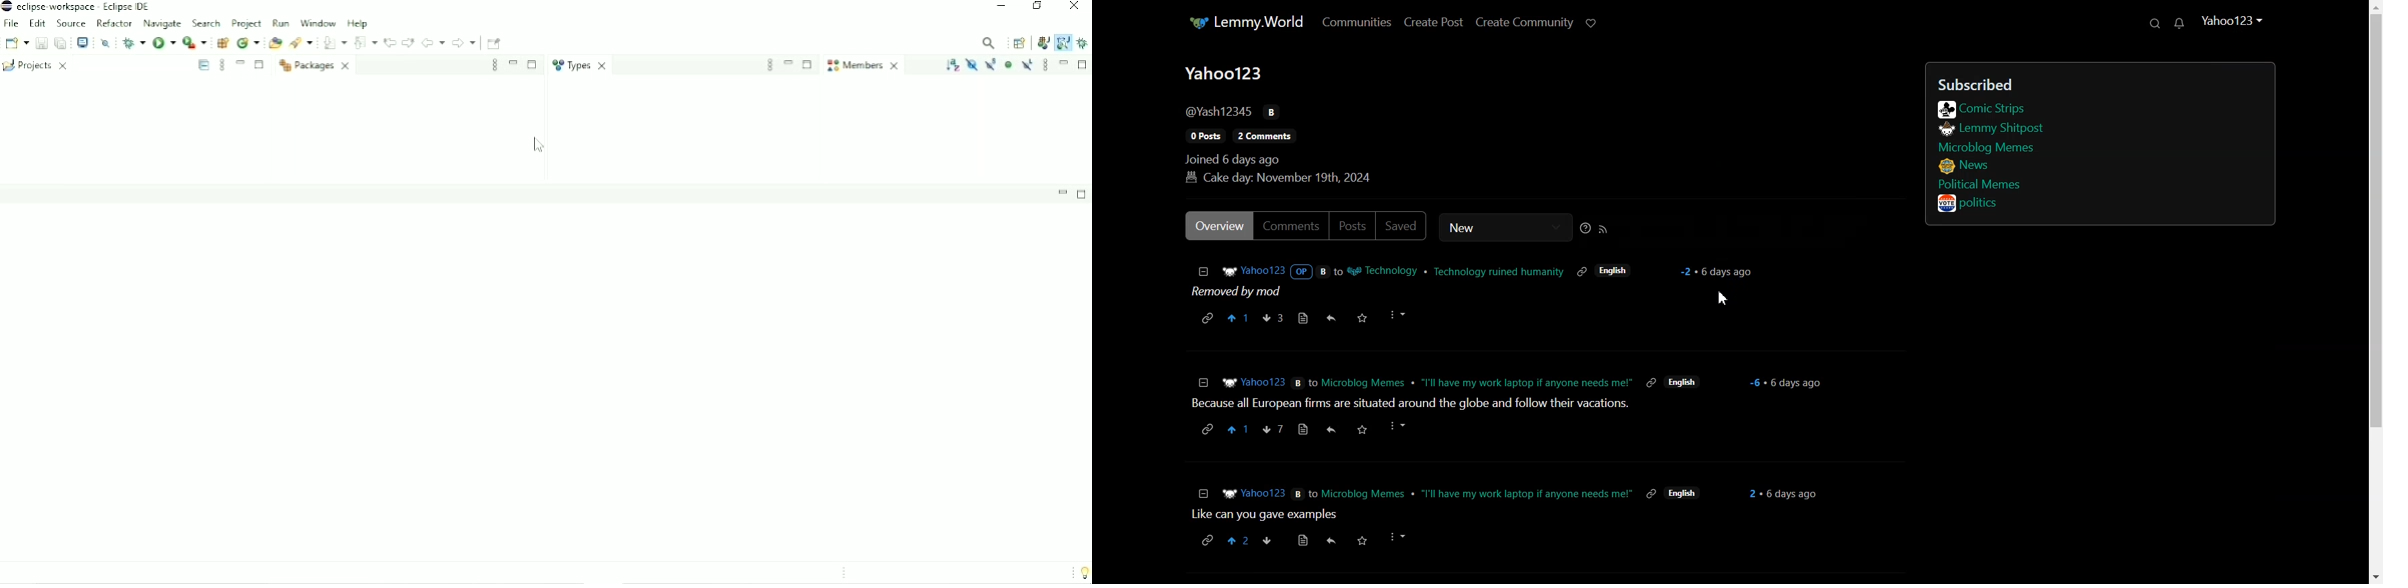  Describe the element at coordinates (1650, 382) in the screenshot. I see `link` at that location.